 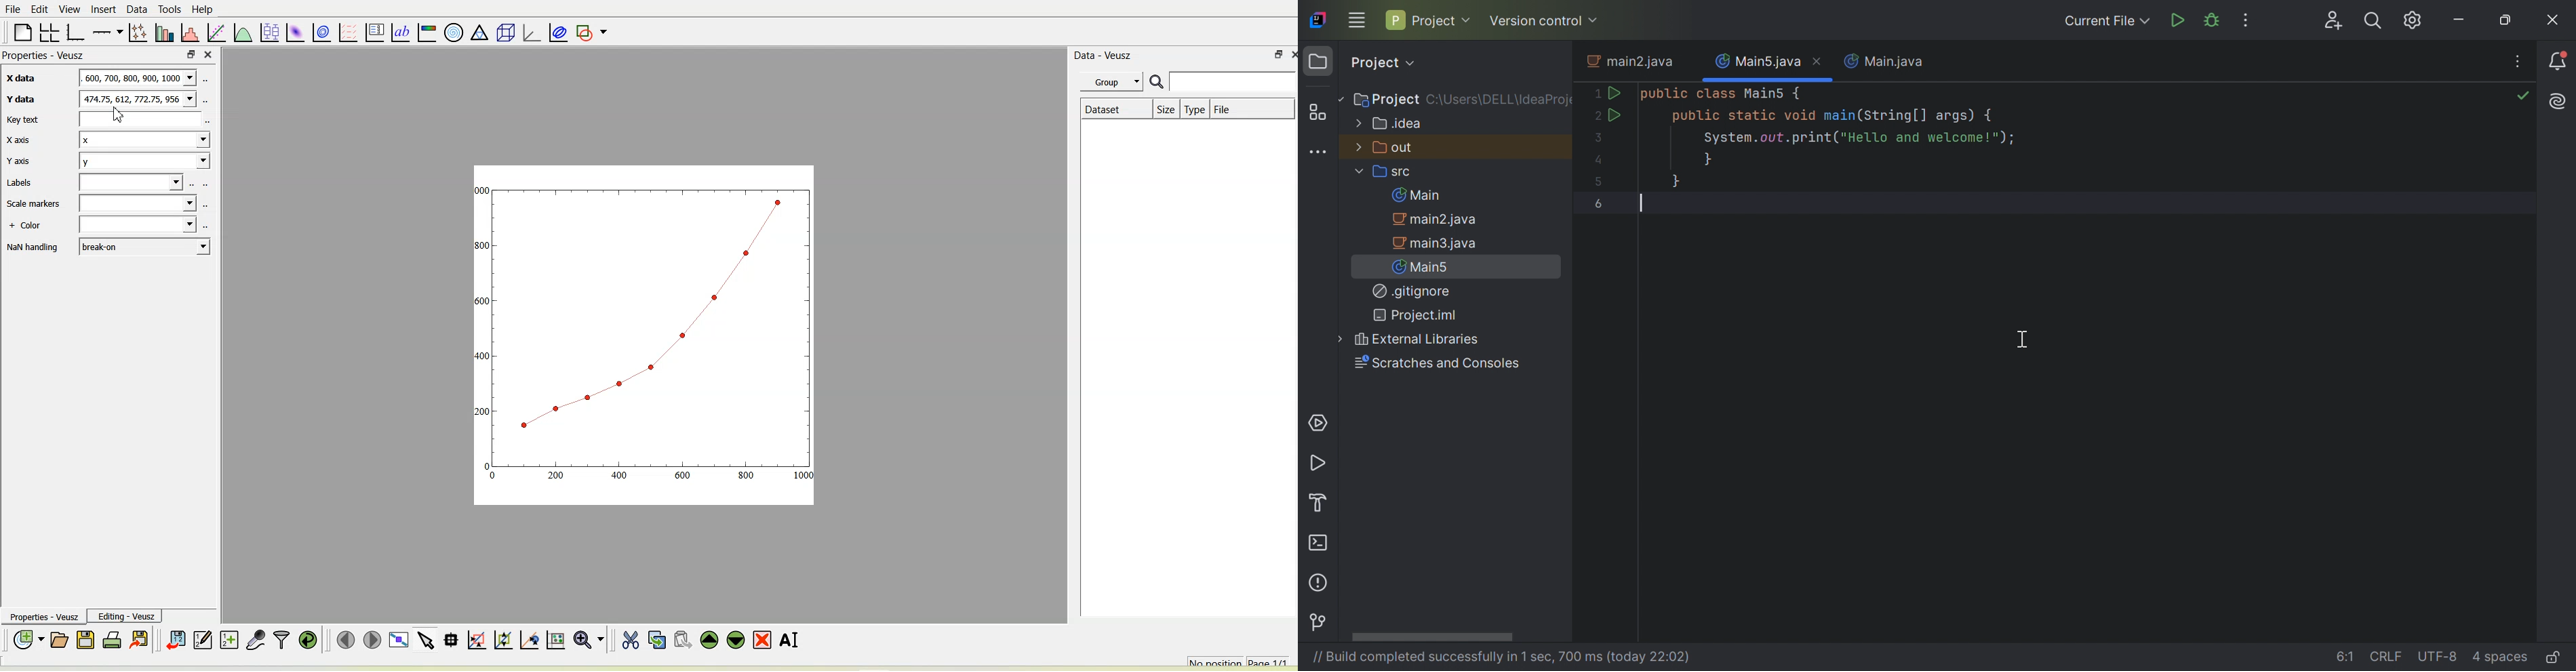 I want to click on go to line, so click(x=2347, y=655).